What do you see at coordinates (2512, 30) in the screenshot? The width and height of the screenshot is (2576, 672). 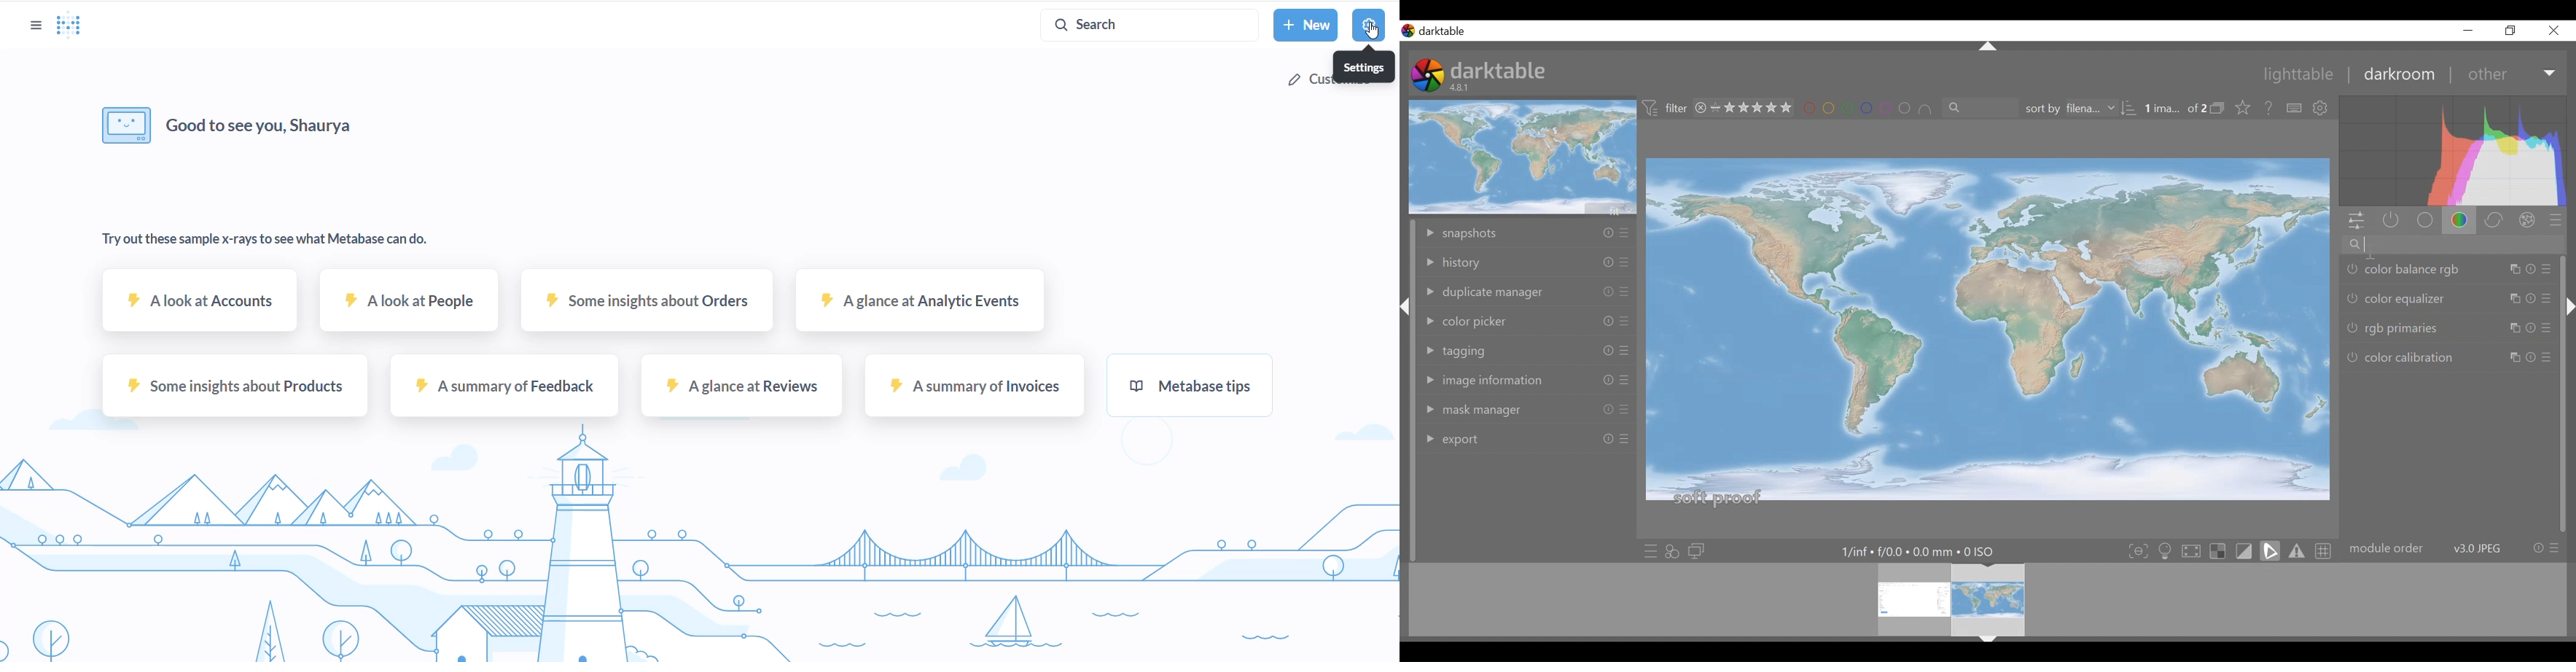 I see `` at bounding box center [2512, 30].